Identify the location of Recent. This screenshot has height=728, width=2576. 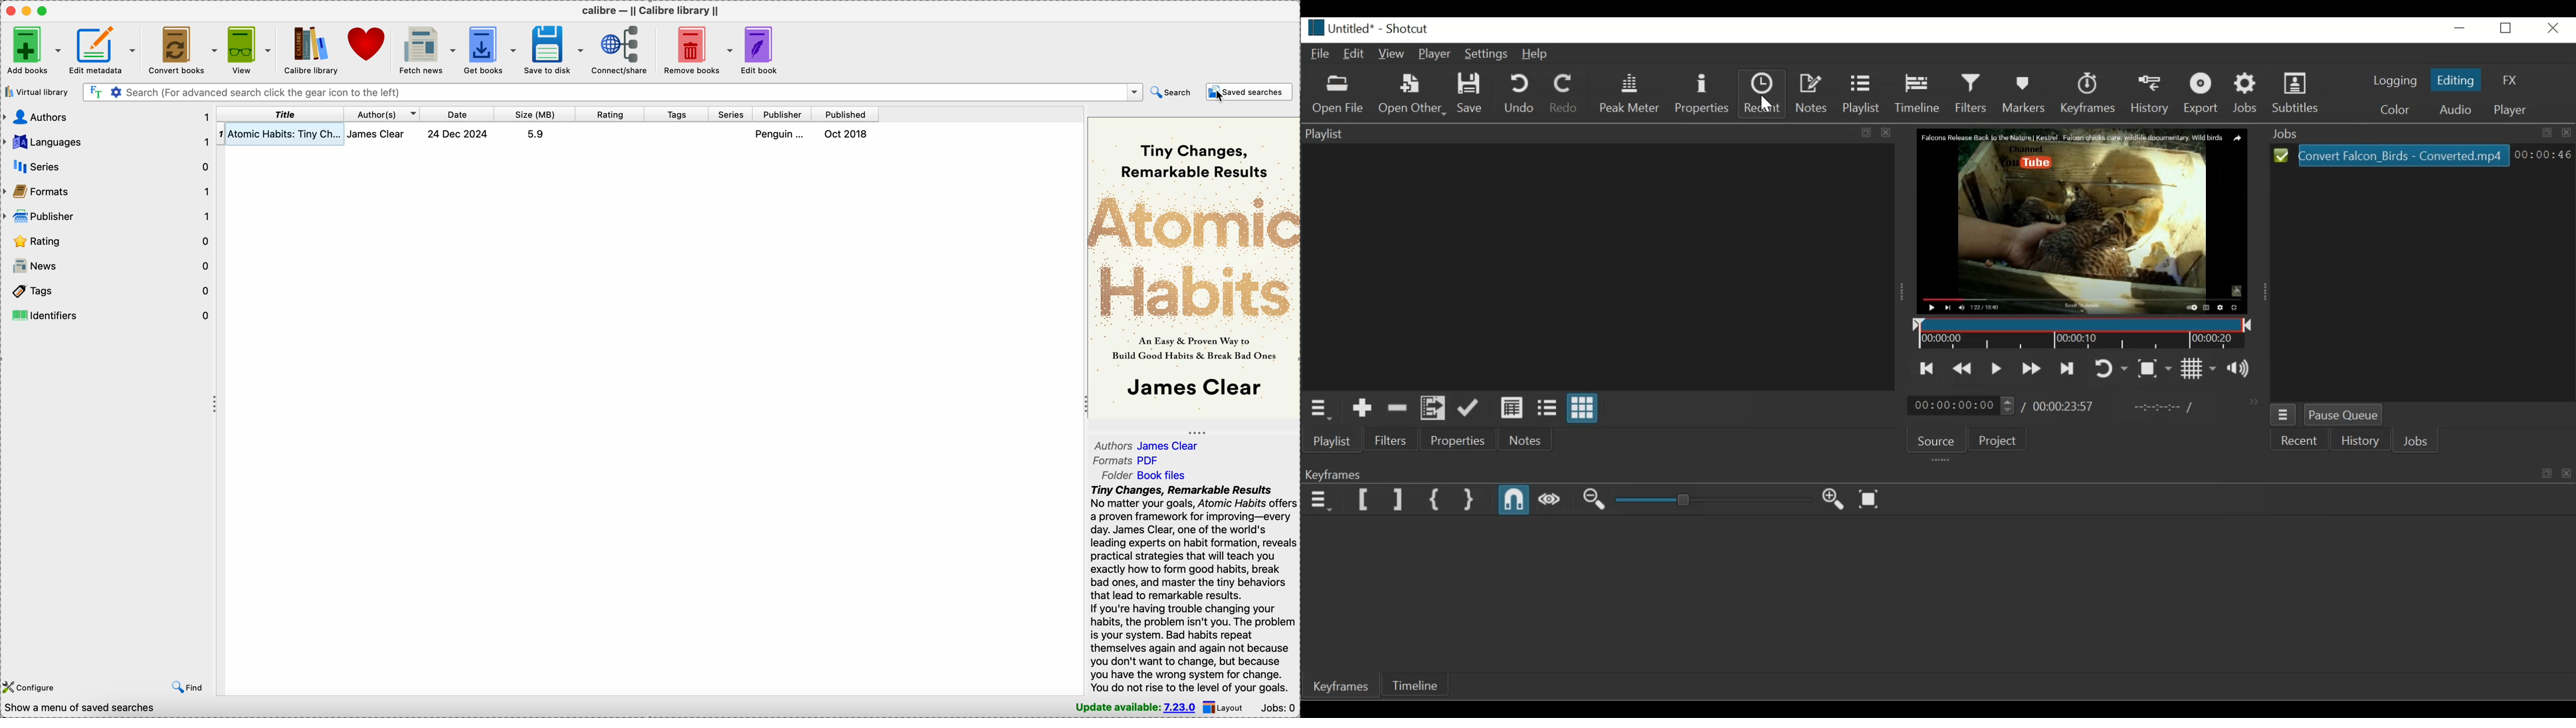
(1764, 94).